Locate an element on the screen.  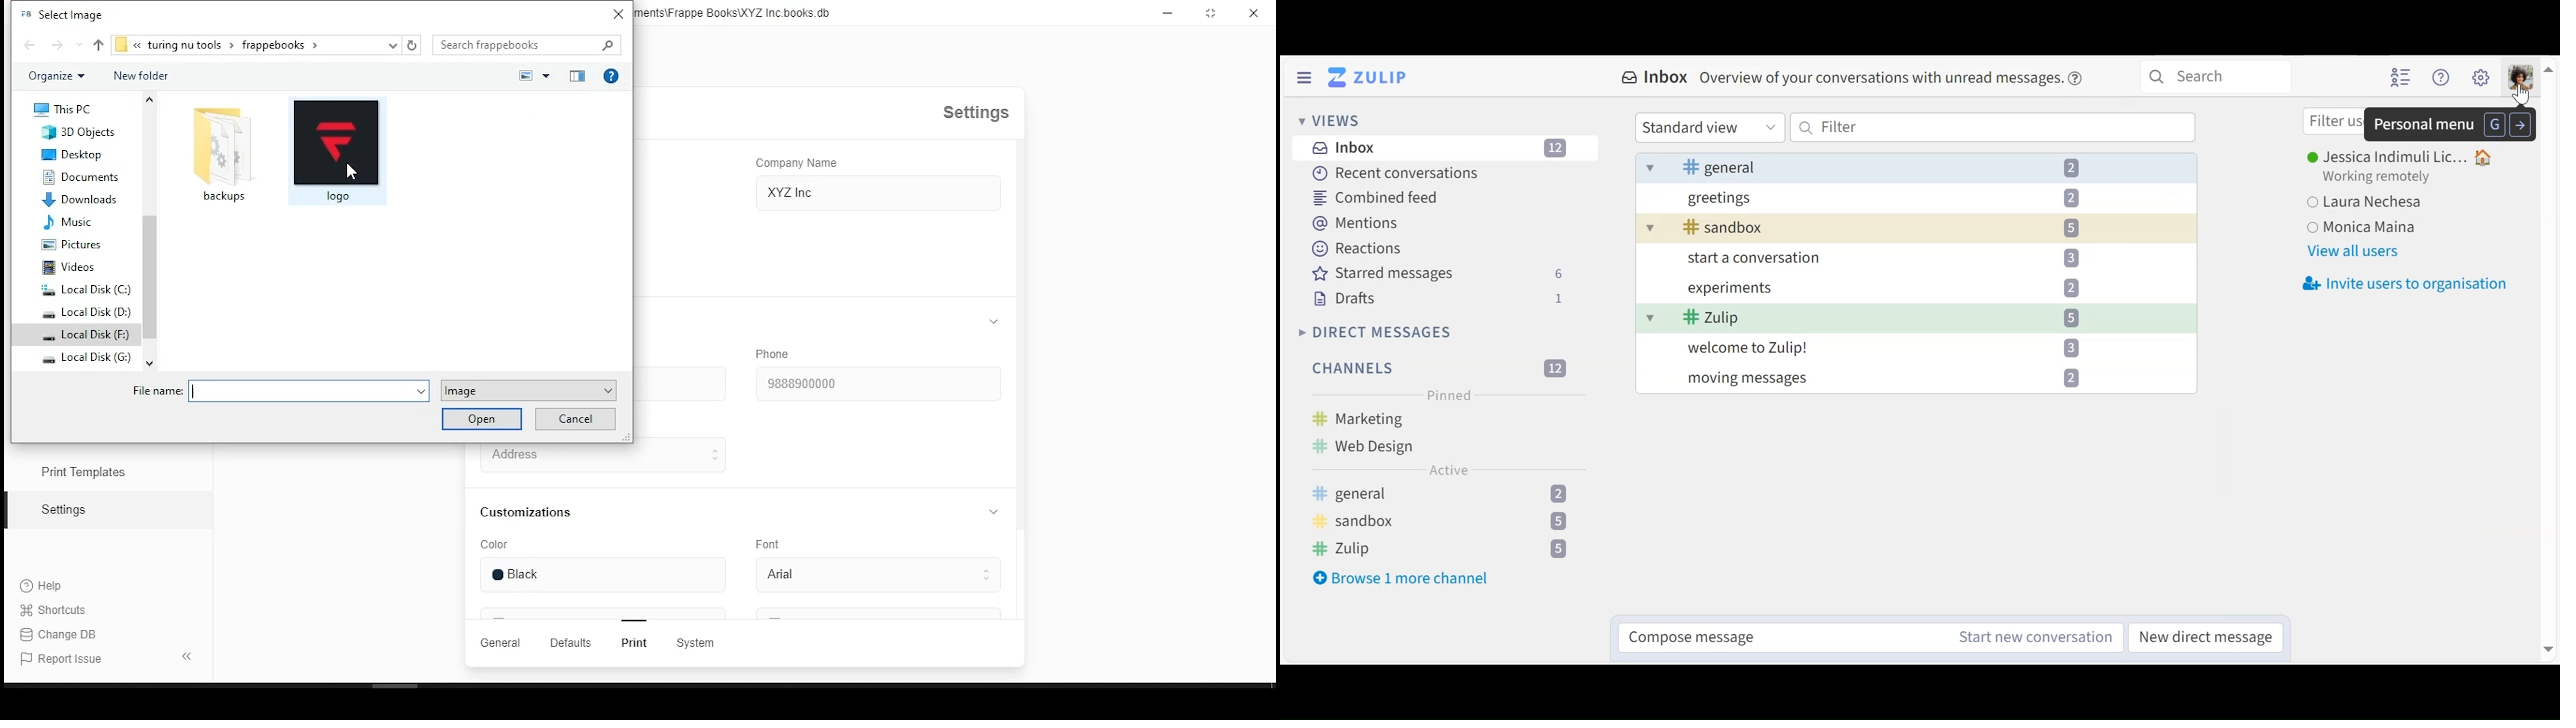
Setting is located at coordinates (63, 509).